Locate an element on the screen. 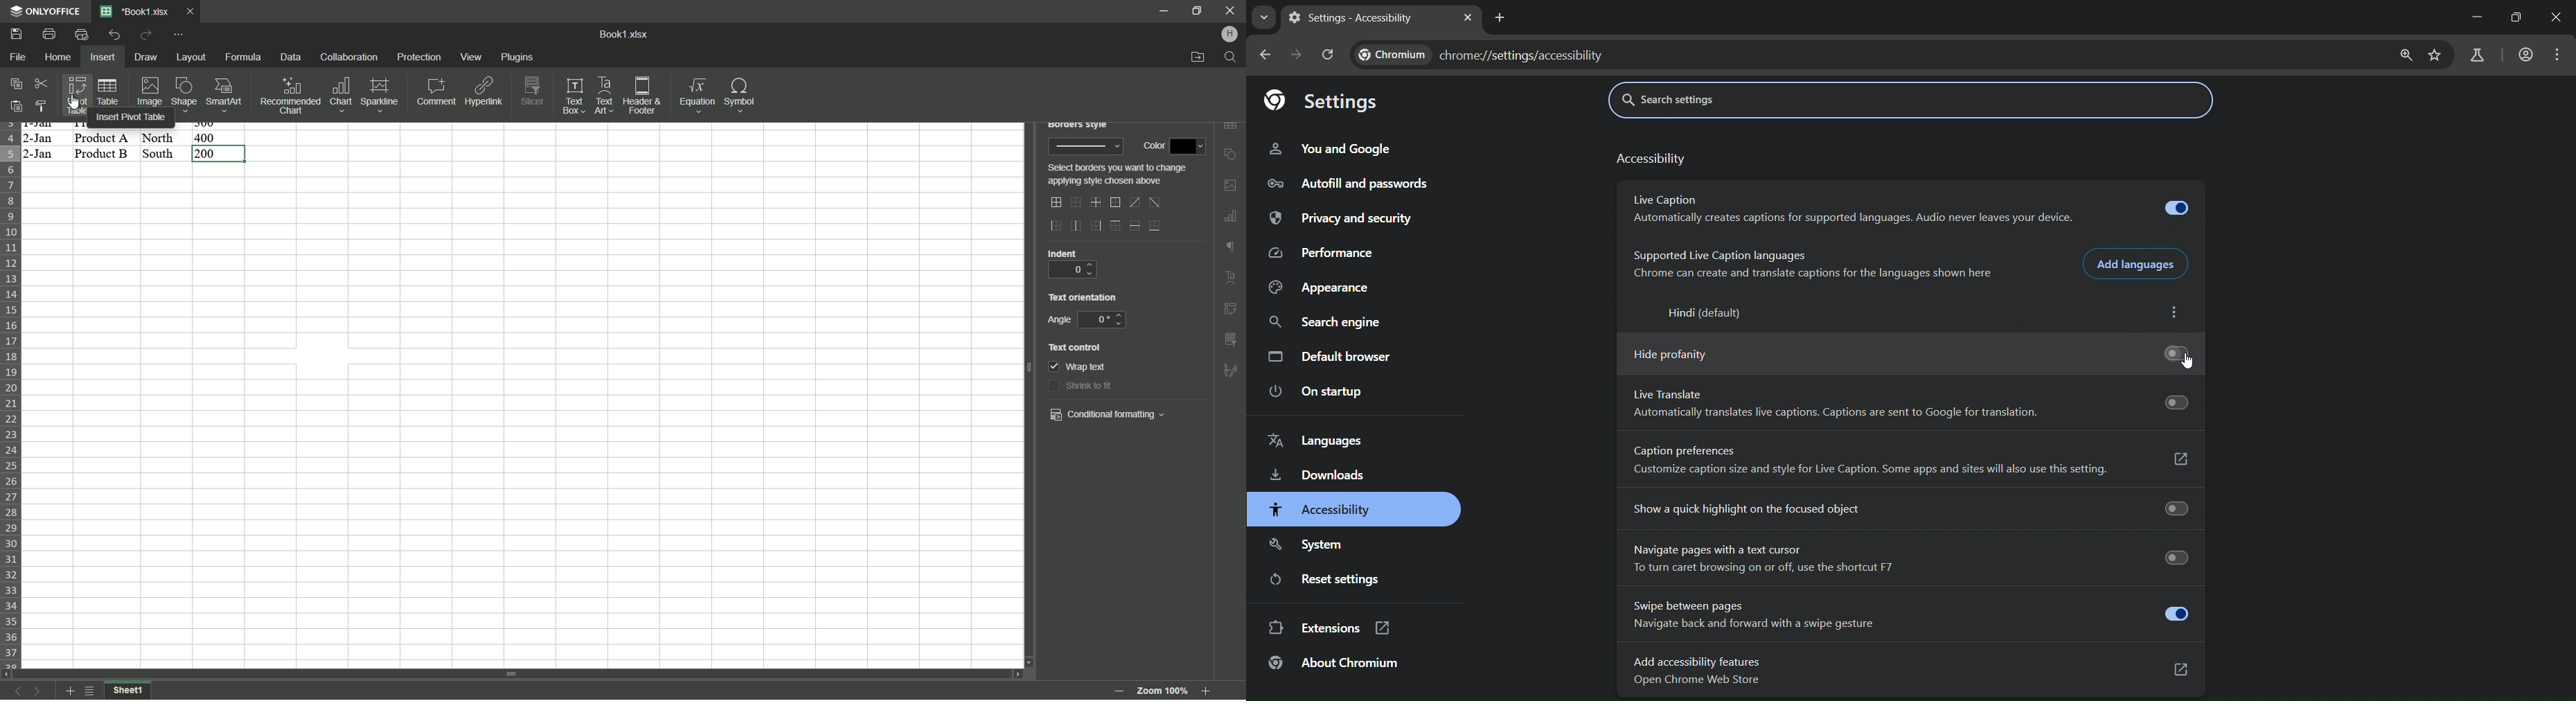 This screenshot has height=728, width=2576. insert pivot table is located at coordinates (134, 119).